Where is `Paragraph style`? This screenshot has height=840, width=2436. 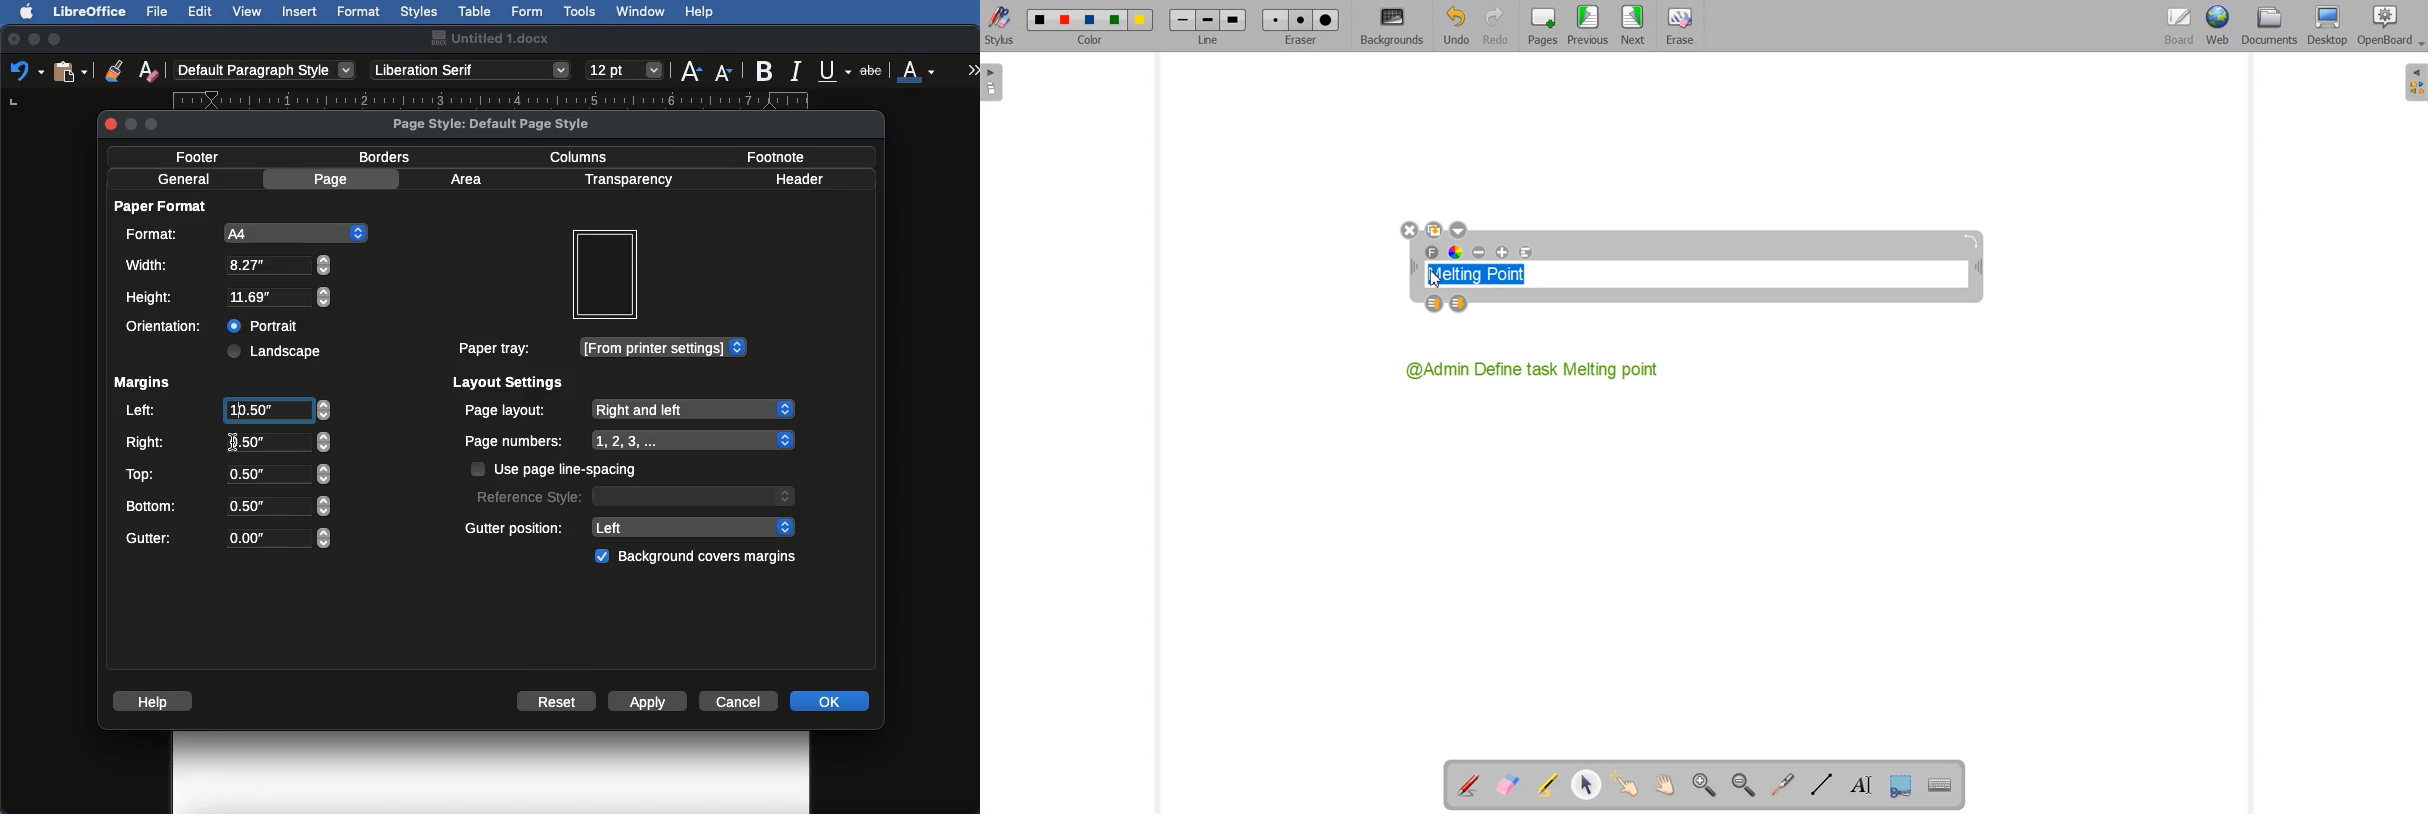
Paragraph style is located at coordinates (266, 70).